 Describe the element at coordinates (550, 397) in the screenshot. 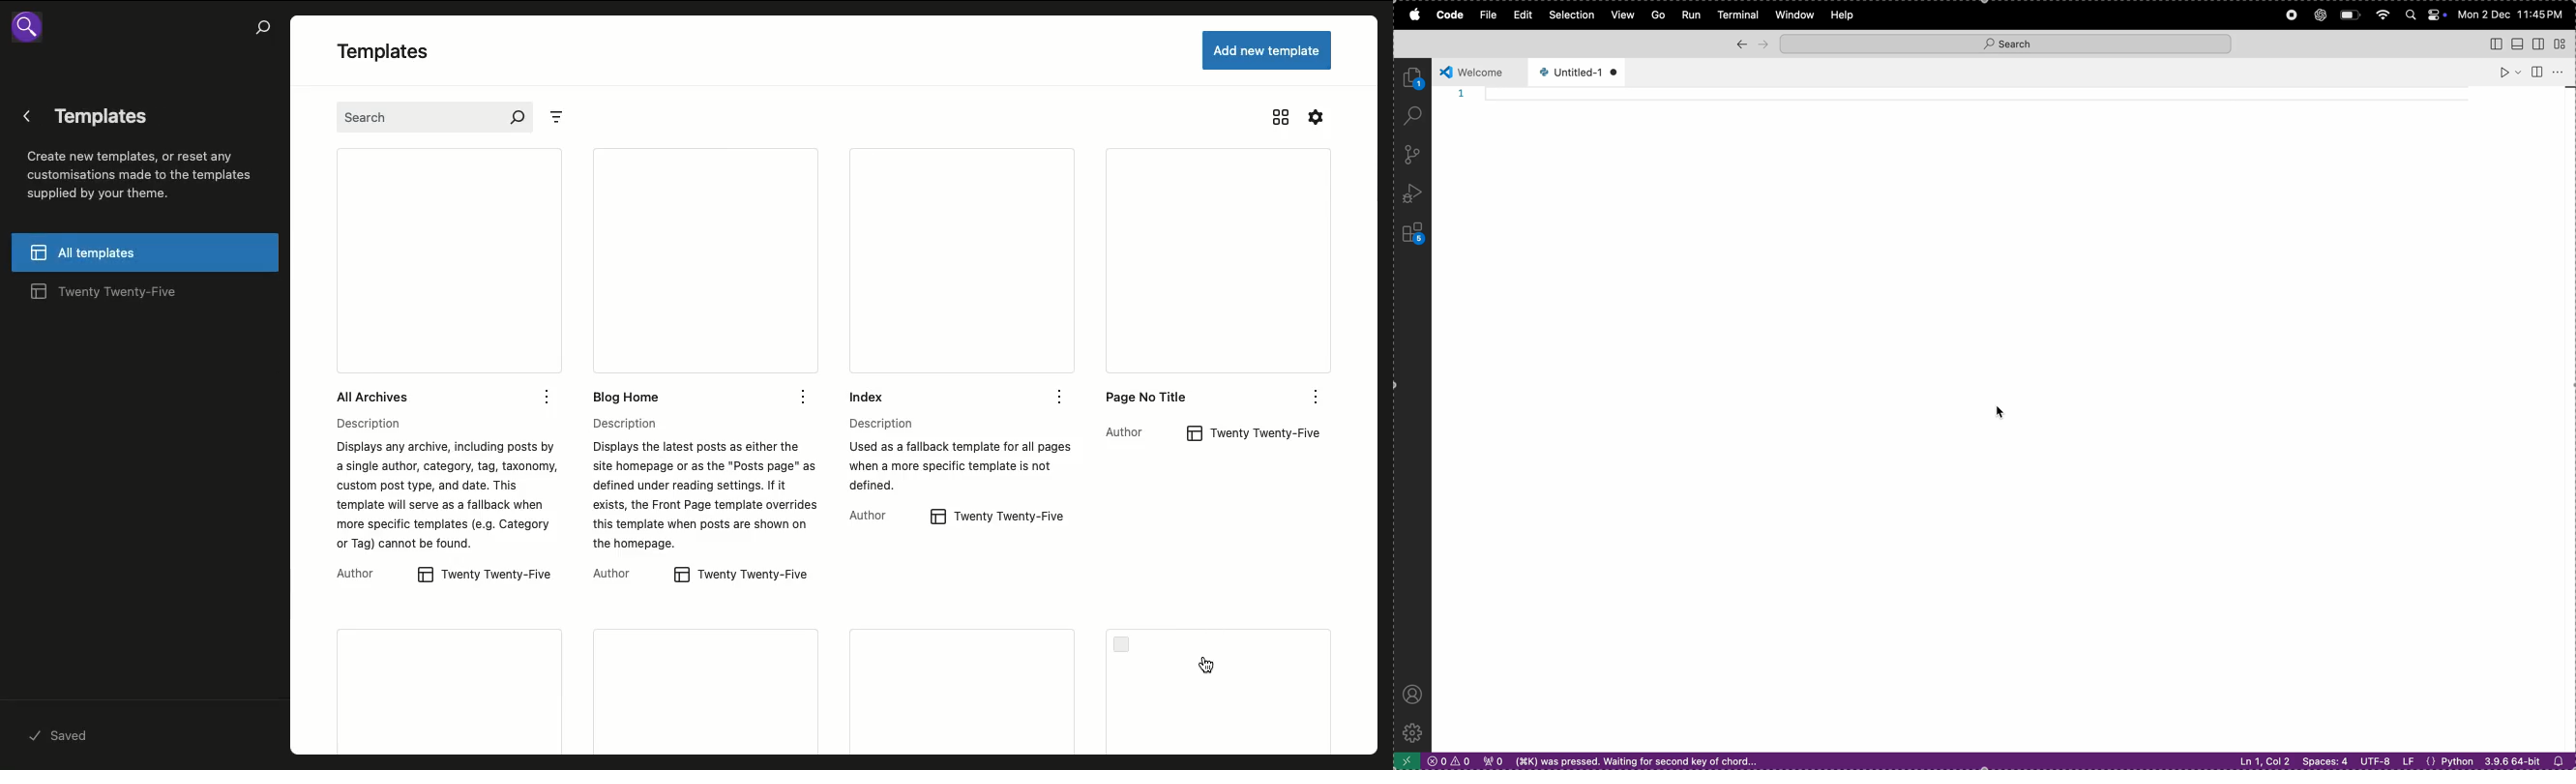

I see `Options` at that location.